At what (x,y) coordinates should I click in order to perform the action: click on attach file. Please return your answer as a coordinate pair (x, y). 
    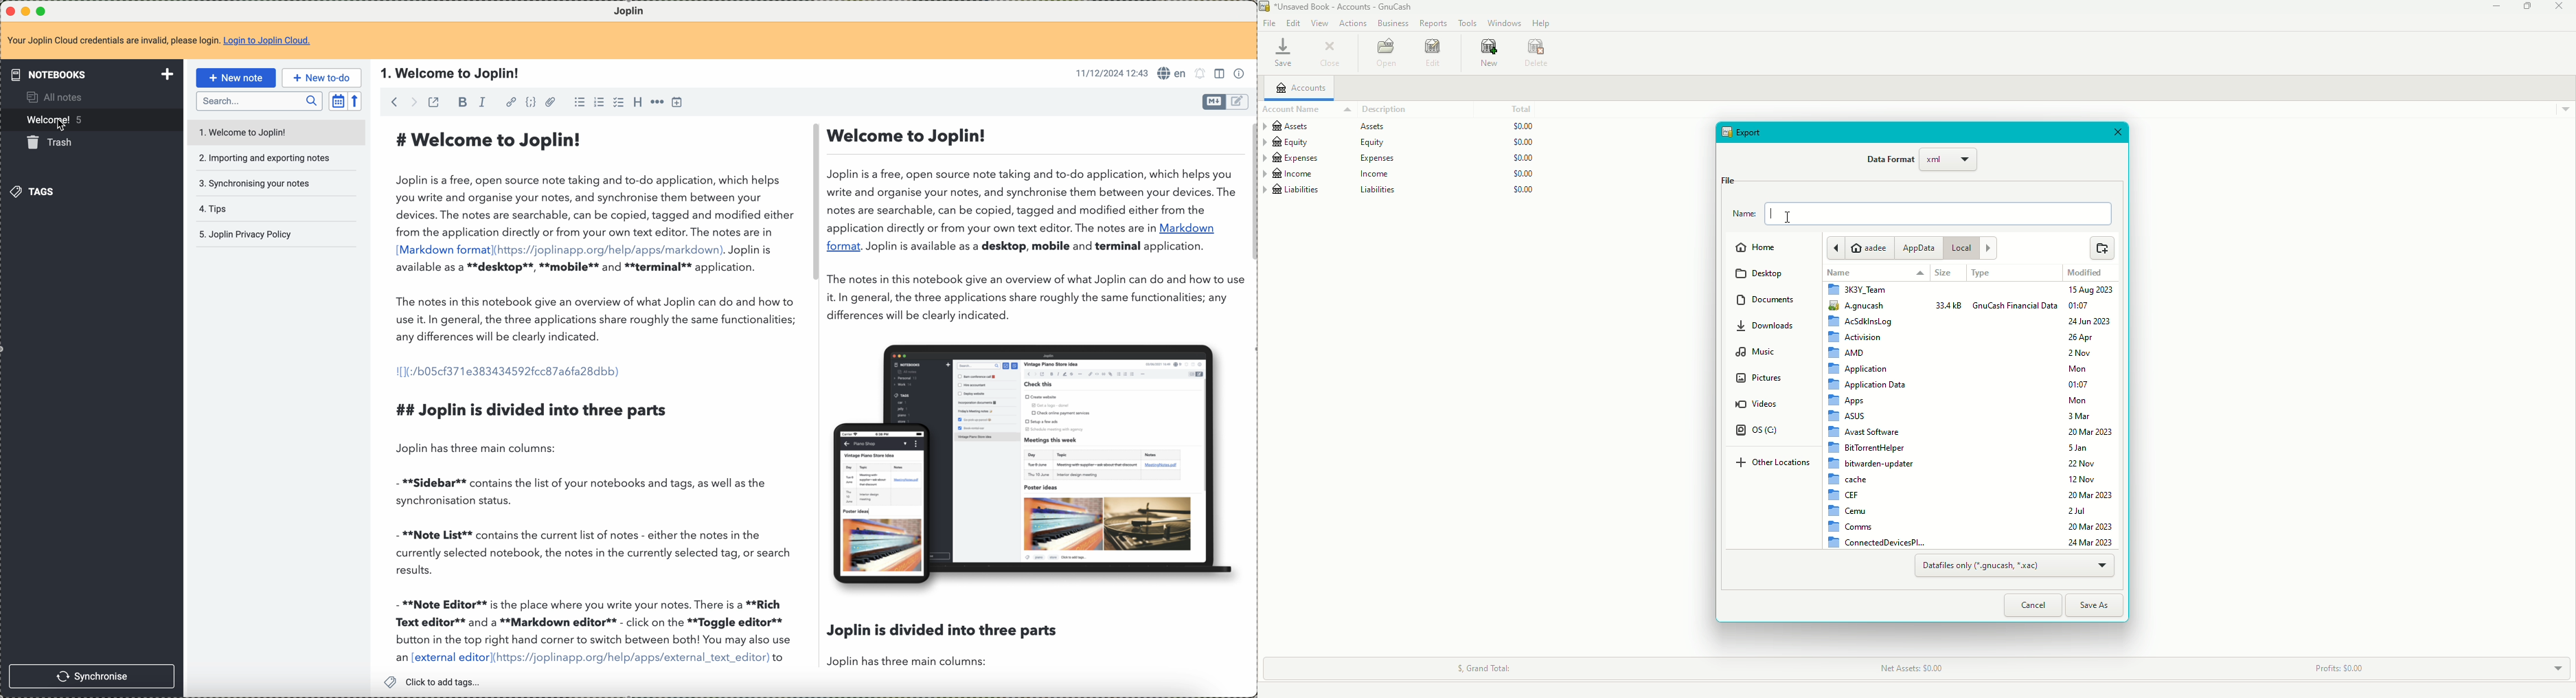
    Looking at the image, I should click on (550, 102).